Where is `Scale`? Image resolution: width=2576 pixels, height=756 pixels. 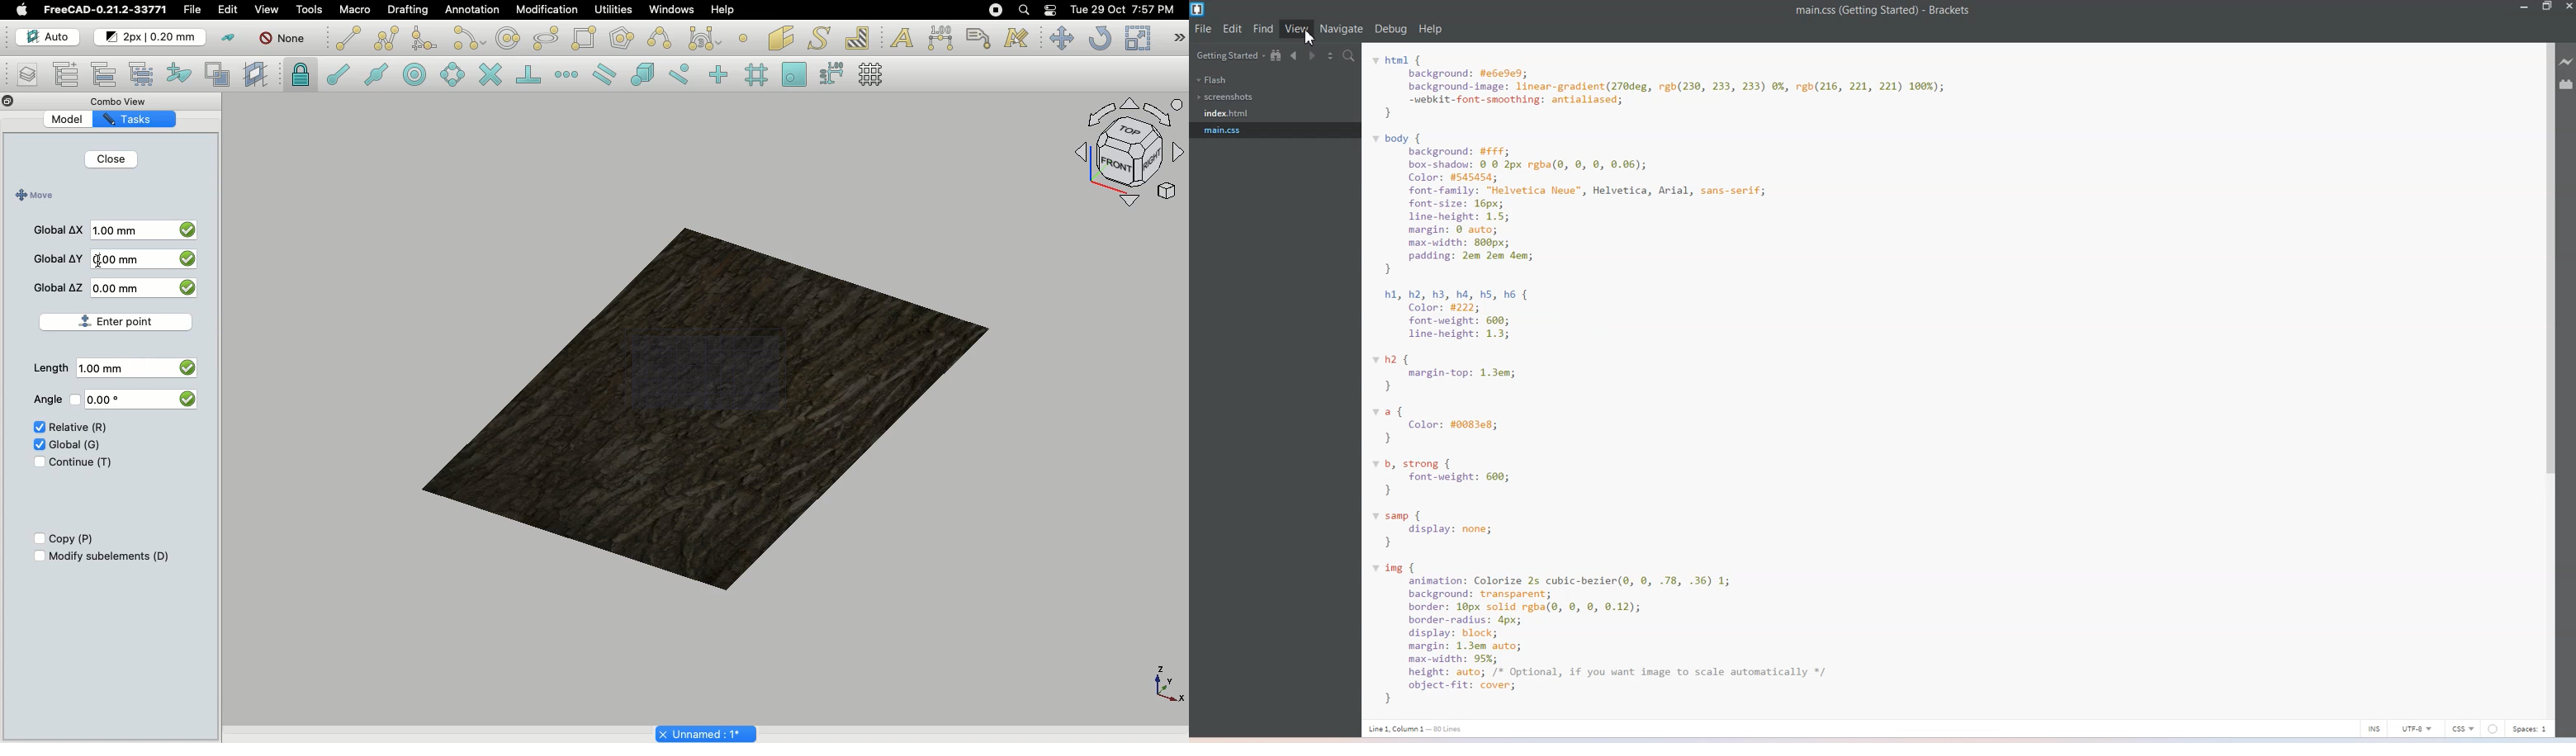
Scale is located at coordinates (1137, 38).